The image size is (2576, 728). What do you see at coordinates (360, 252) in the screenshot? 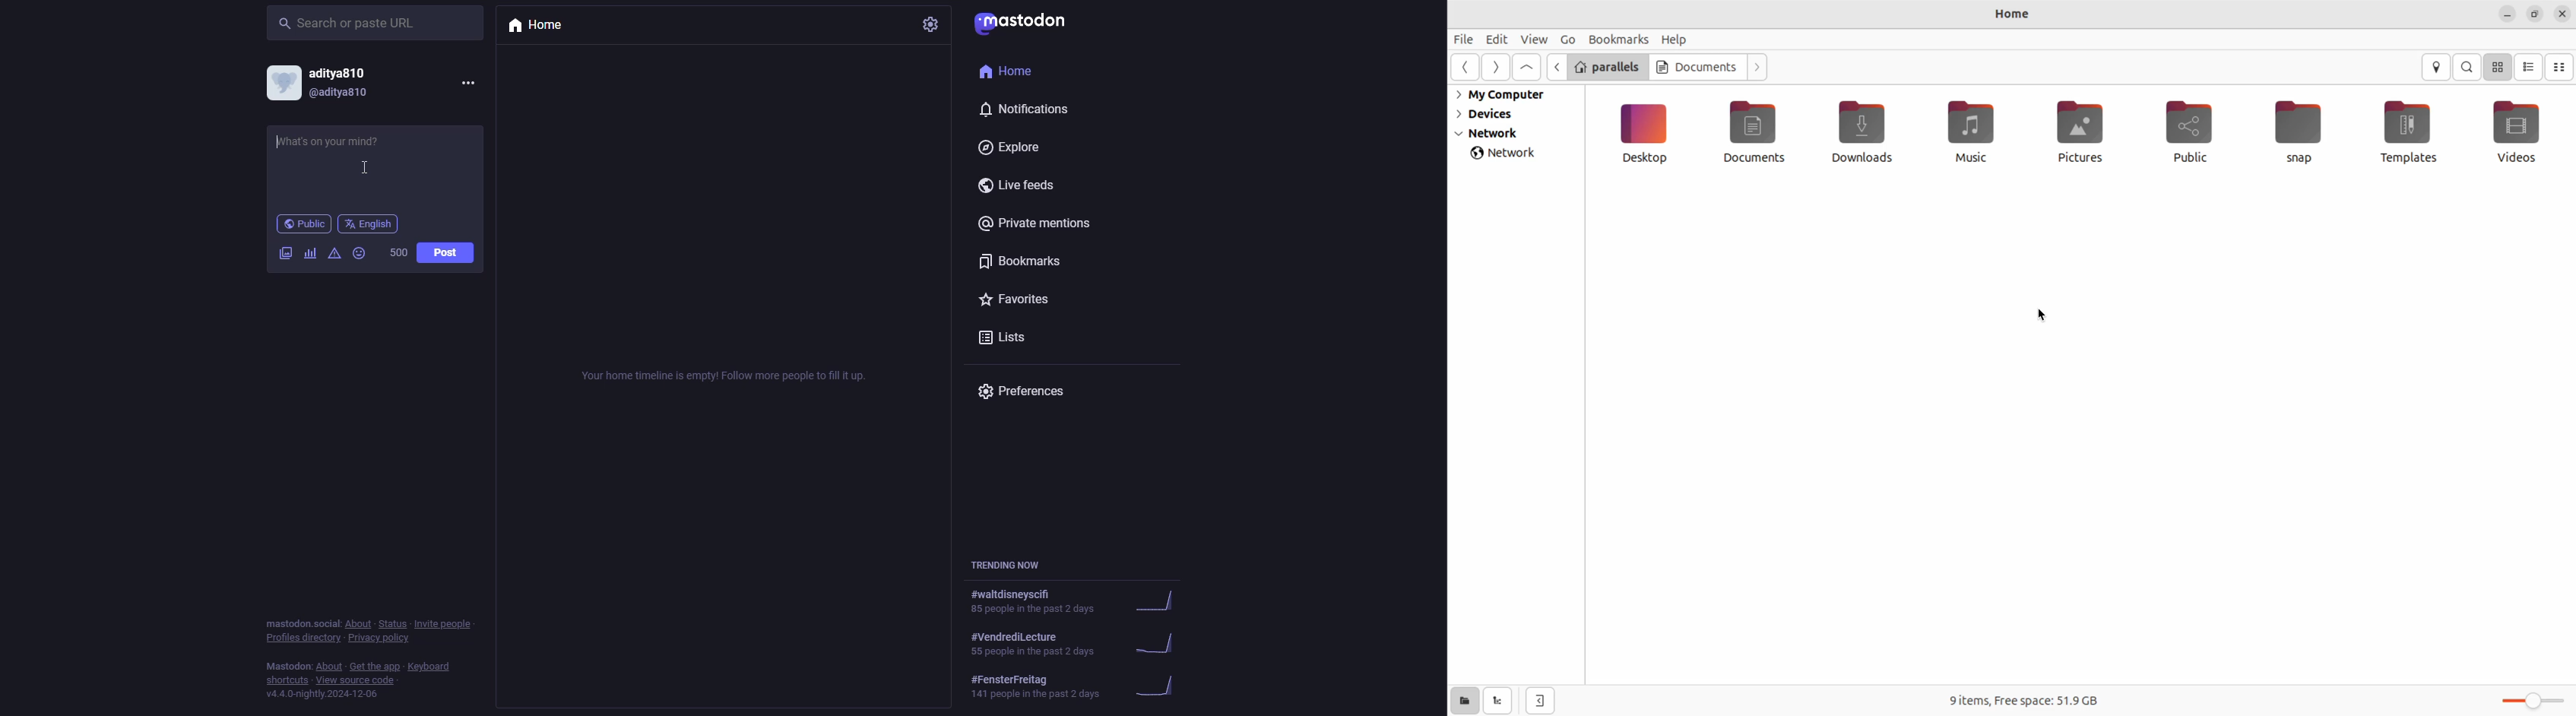
I see `emoji` at bounding box center [360, 252].